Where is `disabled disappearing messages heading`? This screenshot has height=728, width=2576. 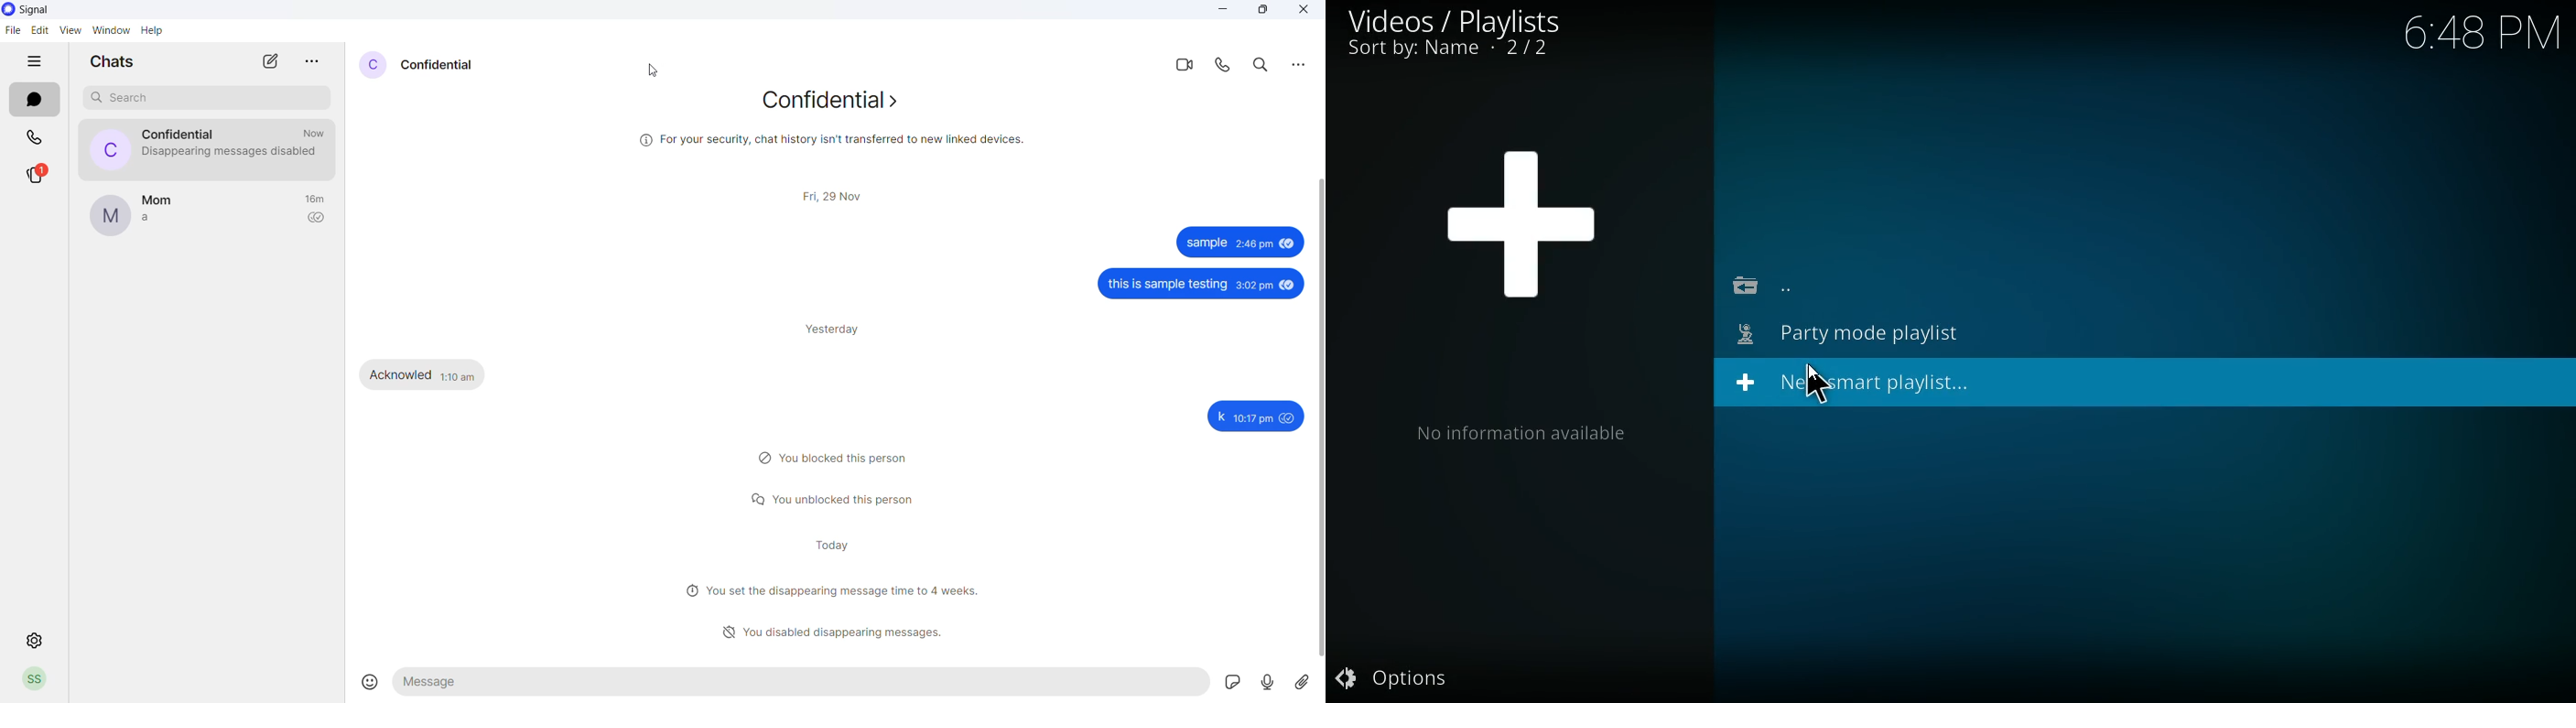 disabled disappearing messages heading is located at coordinates (844, 635).